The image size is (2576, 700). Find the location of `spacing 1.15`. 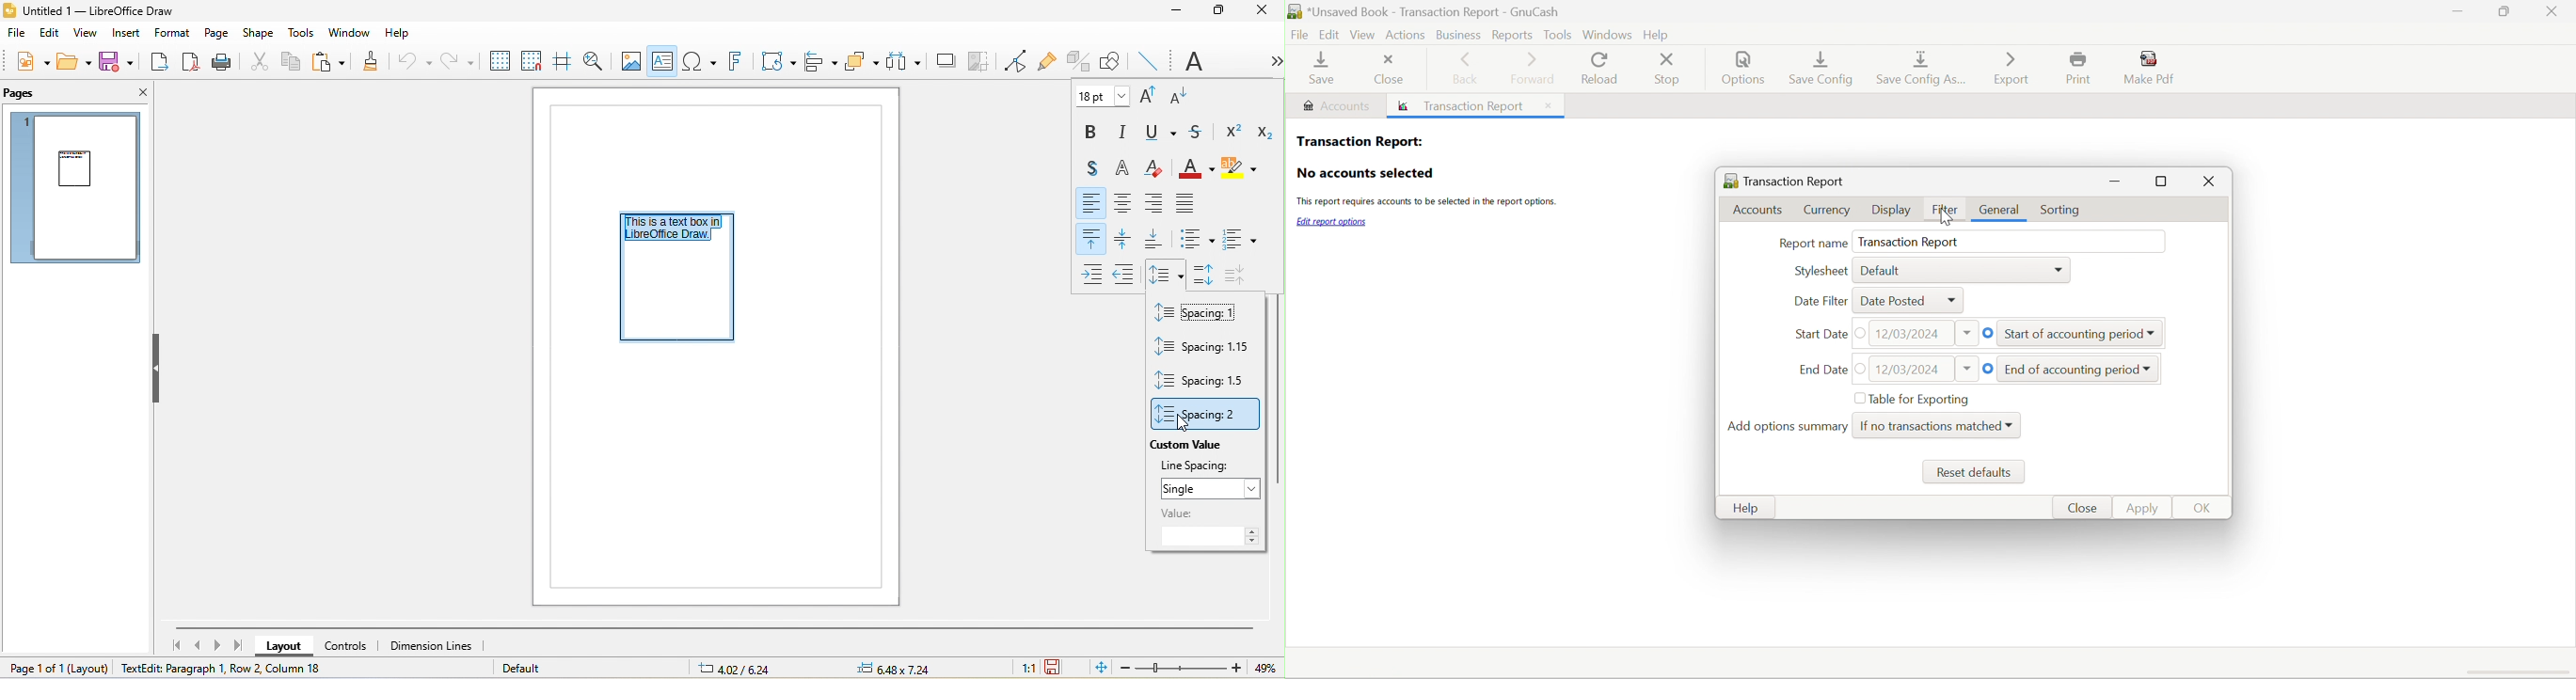

spacing 1.15 is located at coordinates (1203, 351).